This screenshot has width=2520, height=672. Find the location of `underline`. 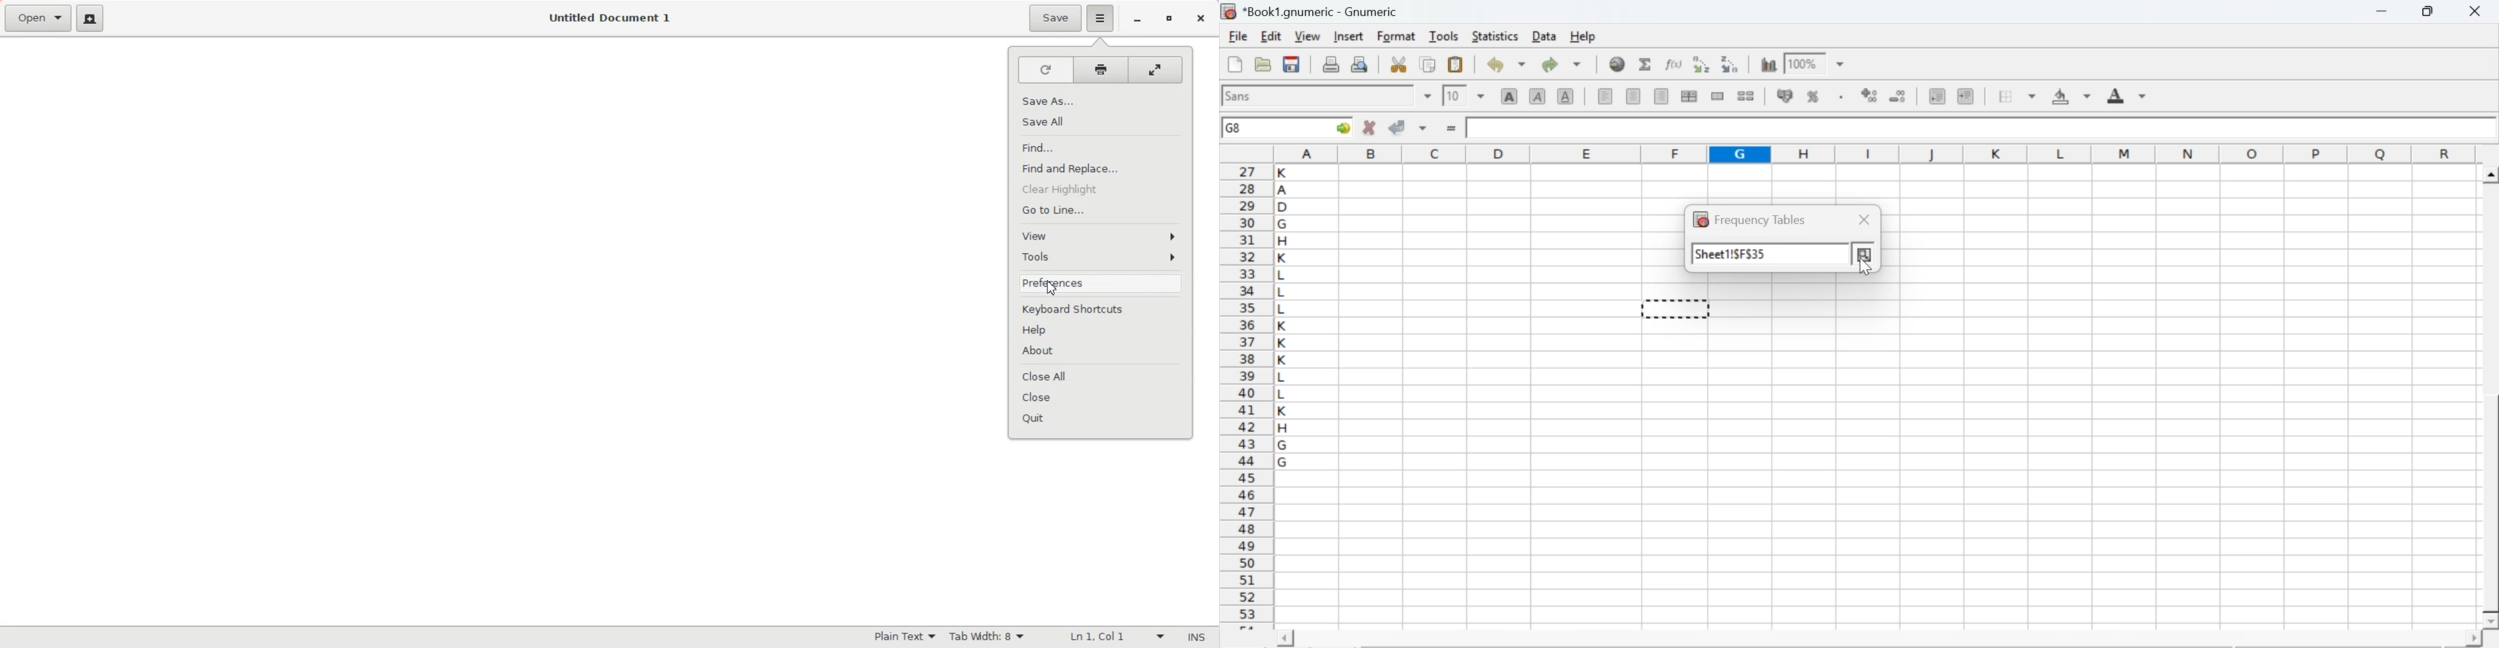

underline is located at coordinates (1566, 95).